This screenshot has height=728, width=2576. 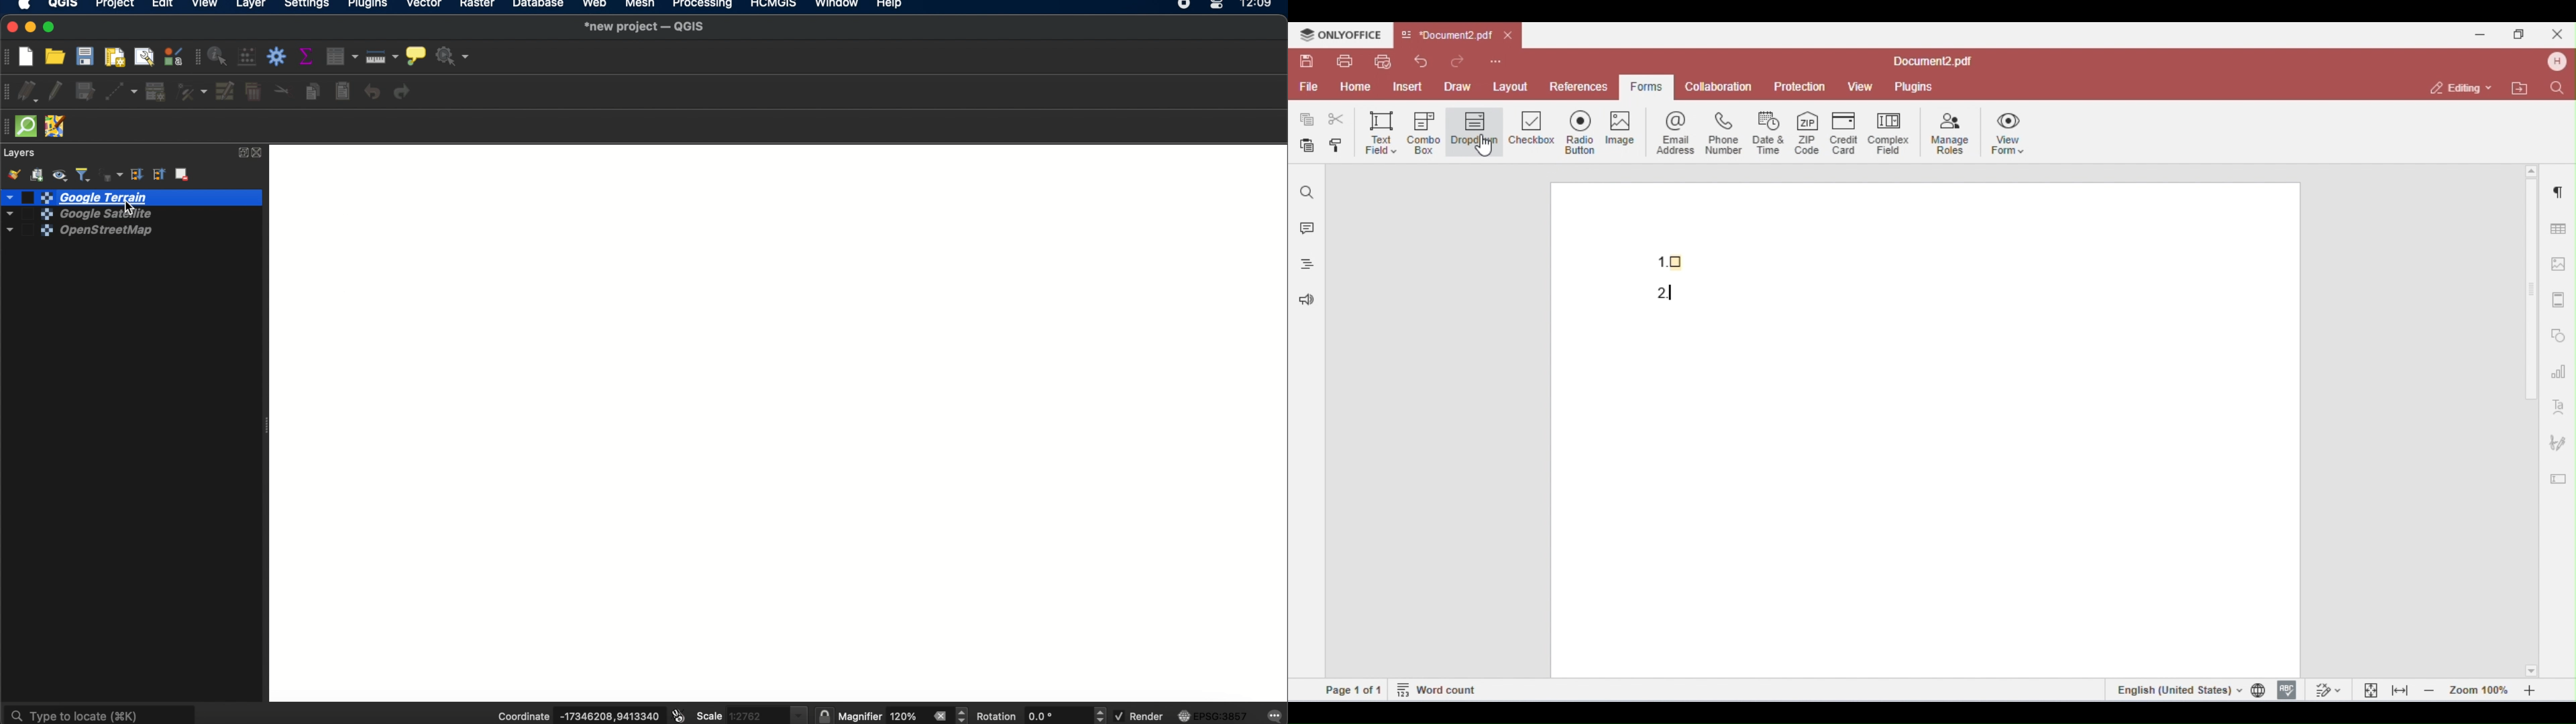 What do you see at coordinates (39, 174) in the screenshot?
I see `add group` at bounding box center [39, 174].